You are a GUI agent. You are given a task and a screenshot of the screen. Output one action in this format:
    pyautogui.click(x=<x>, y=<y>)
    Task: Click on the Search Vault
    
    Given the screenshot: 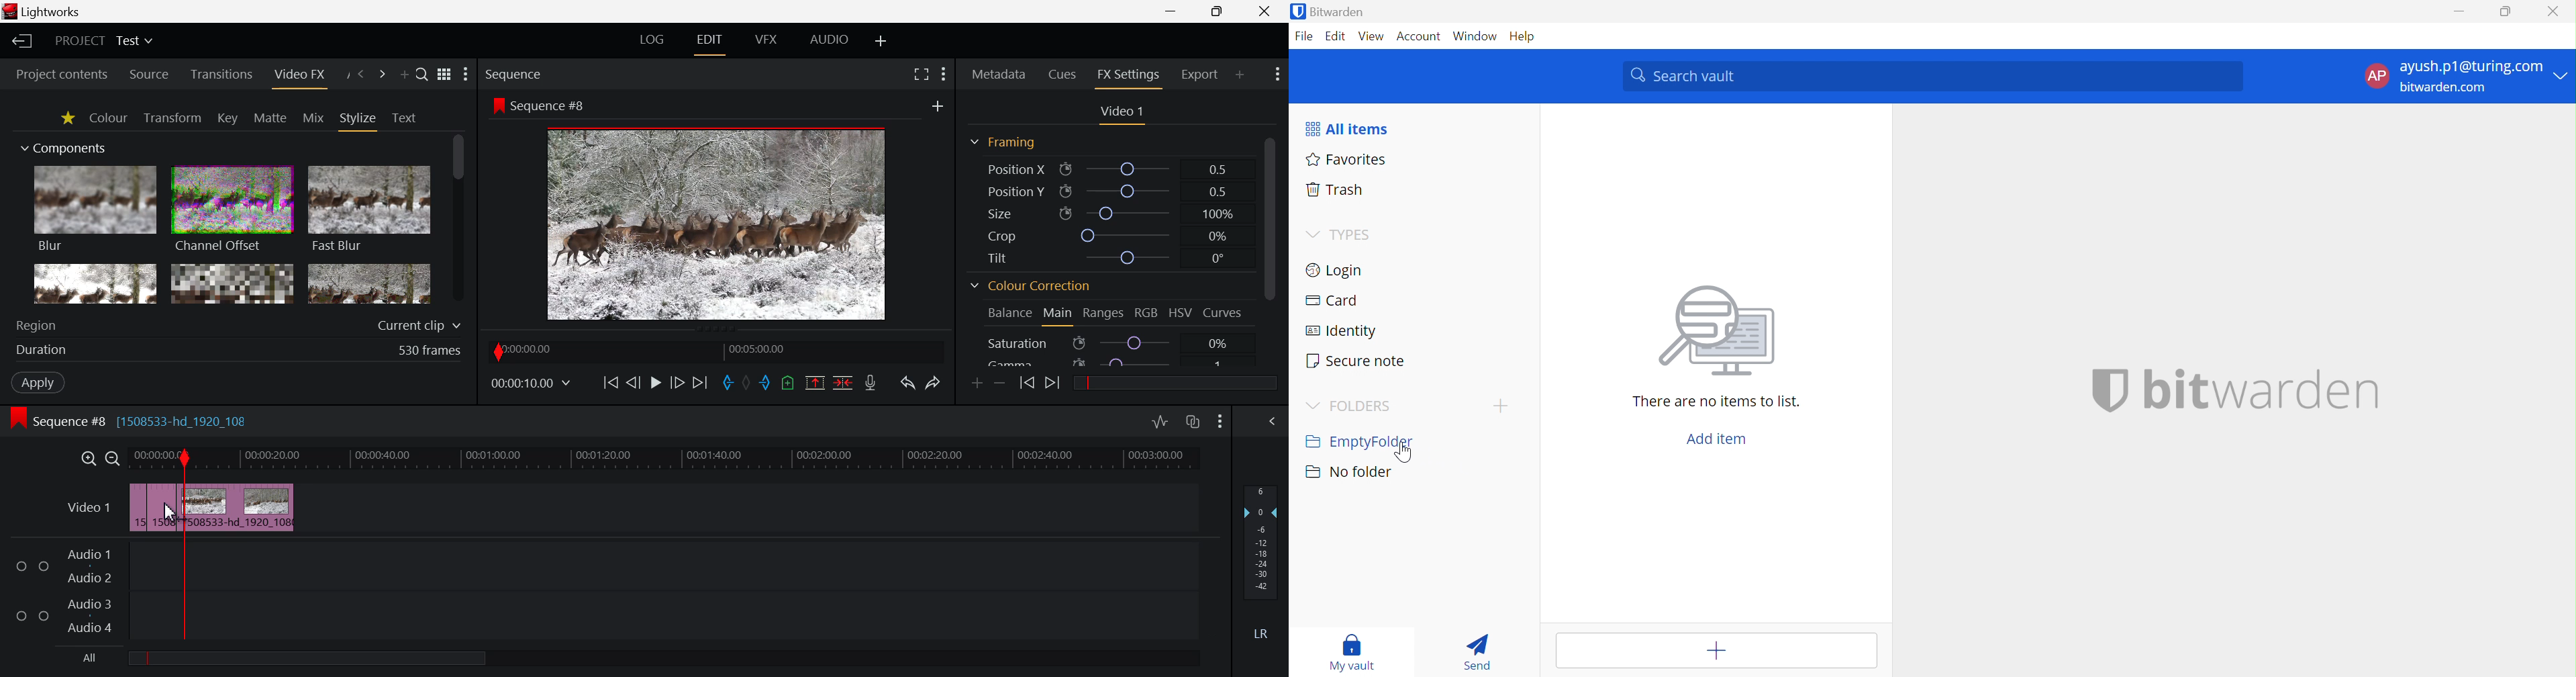 What is the action you would take?
    pyautogui.click(x=1933, y=77)
    